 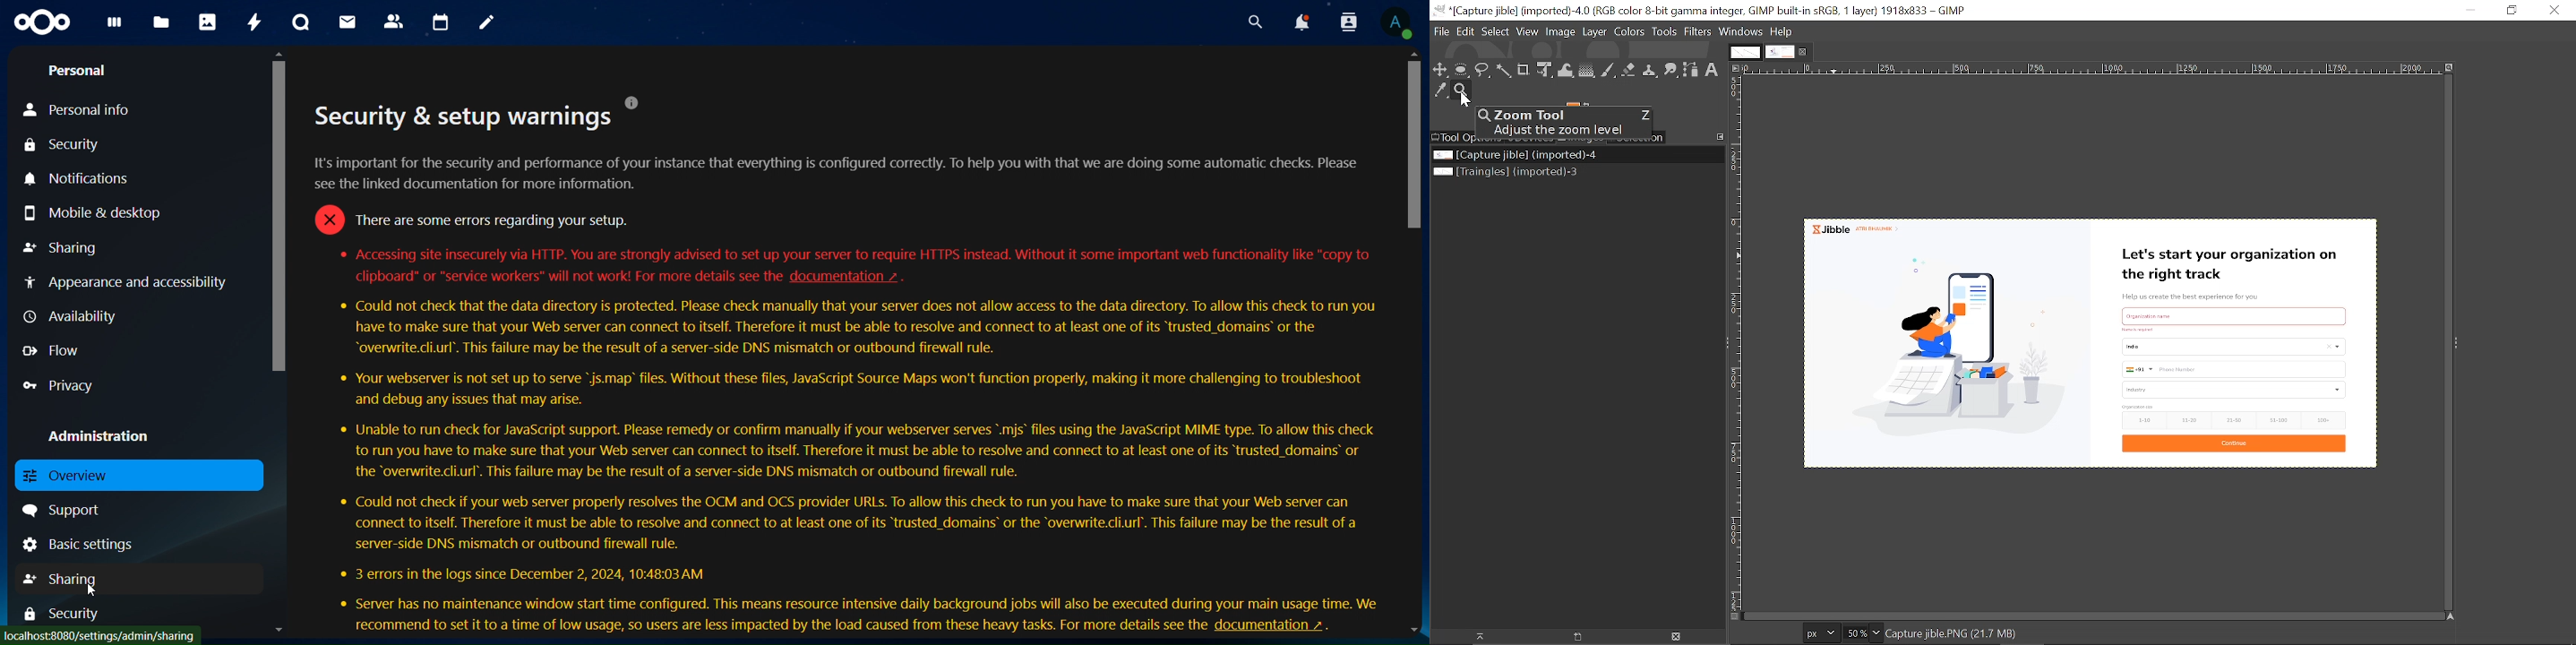 I want to click on notifications, so click(x=80, y=179).